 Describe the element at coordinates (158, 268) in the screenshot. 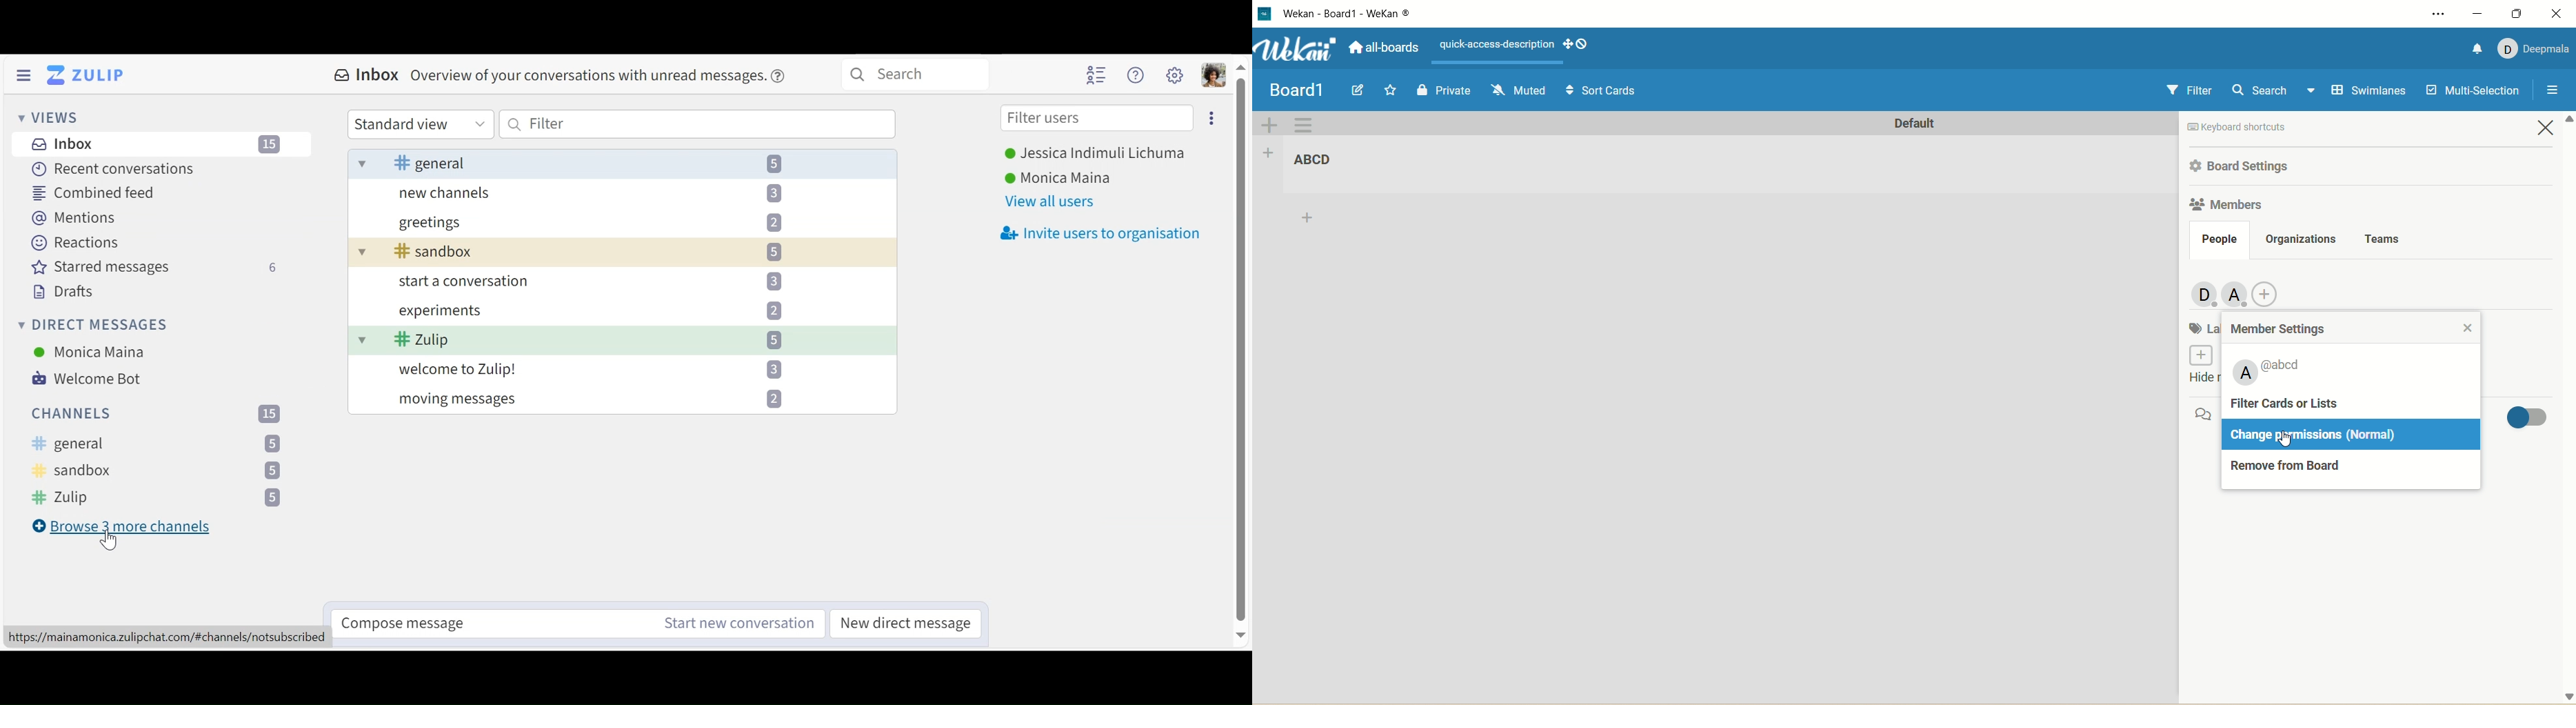

I see `Starred messages` at that location.